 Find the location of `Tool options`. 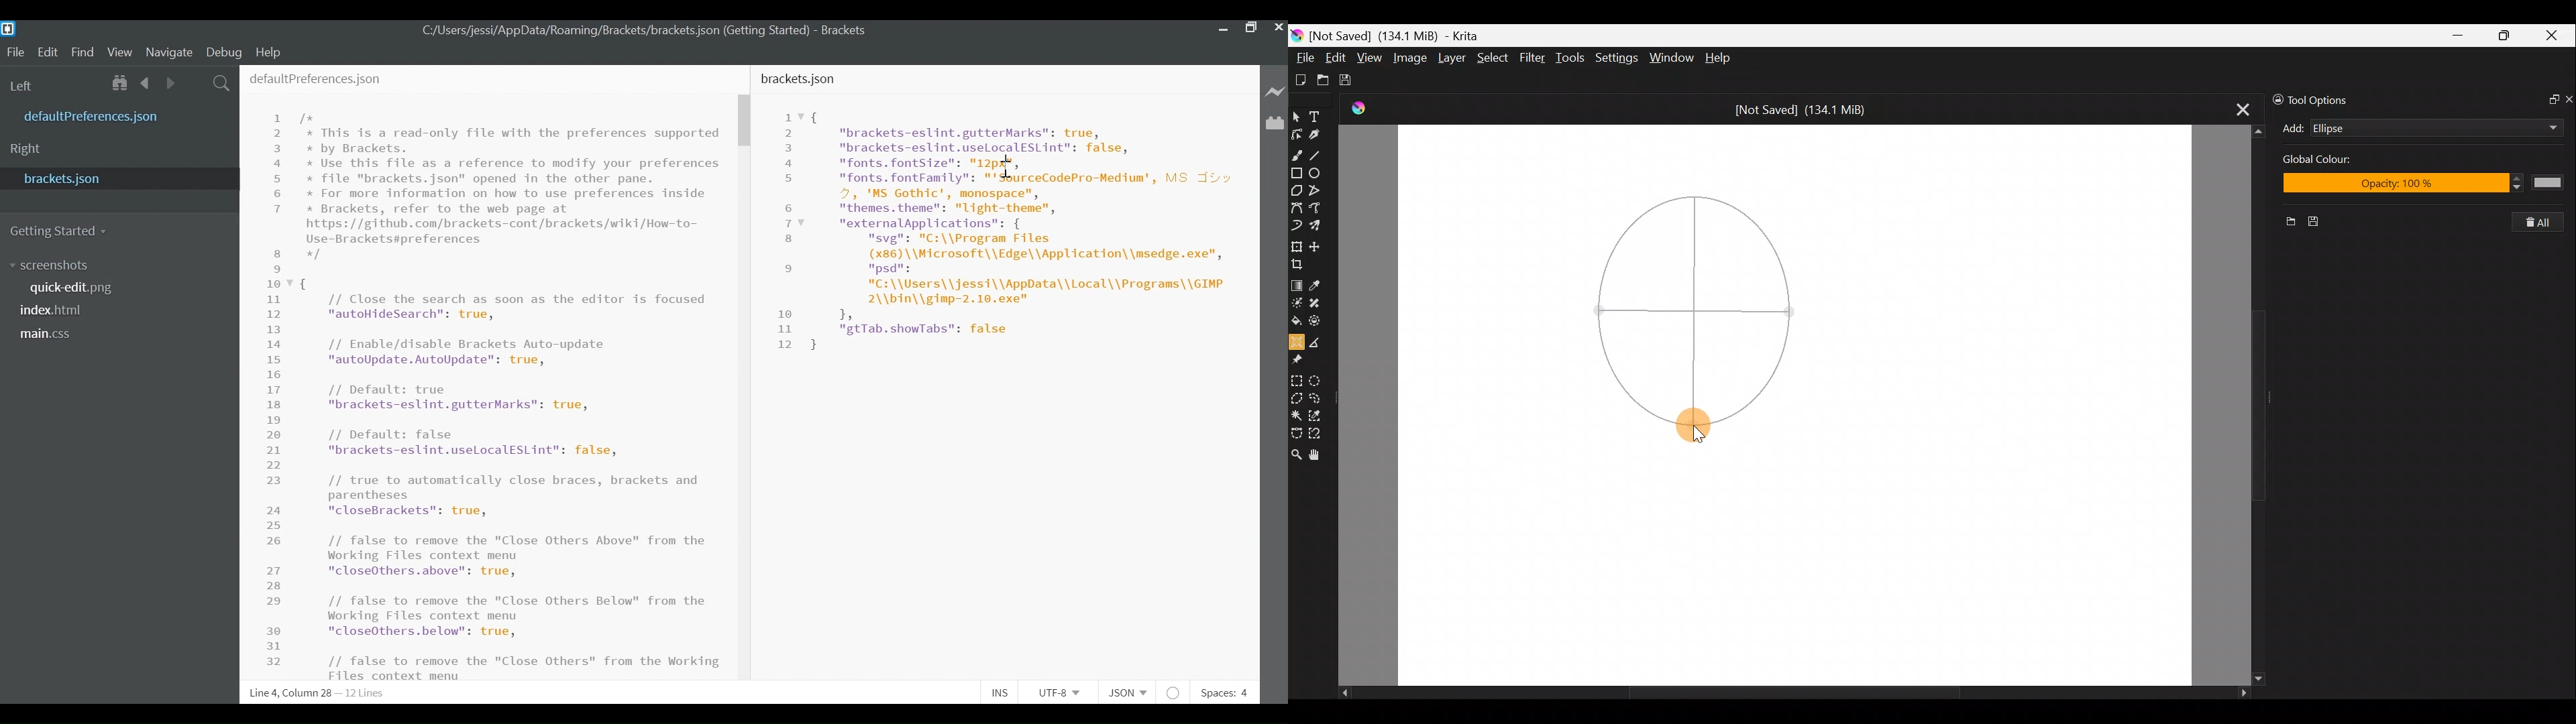

Tool options is located at coordinates (2322, 99).